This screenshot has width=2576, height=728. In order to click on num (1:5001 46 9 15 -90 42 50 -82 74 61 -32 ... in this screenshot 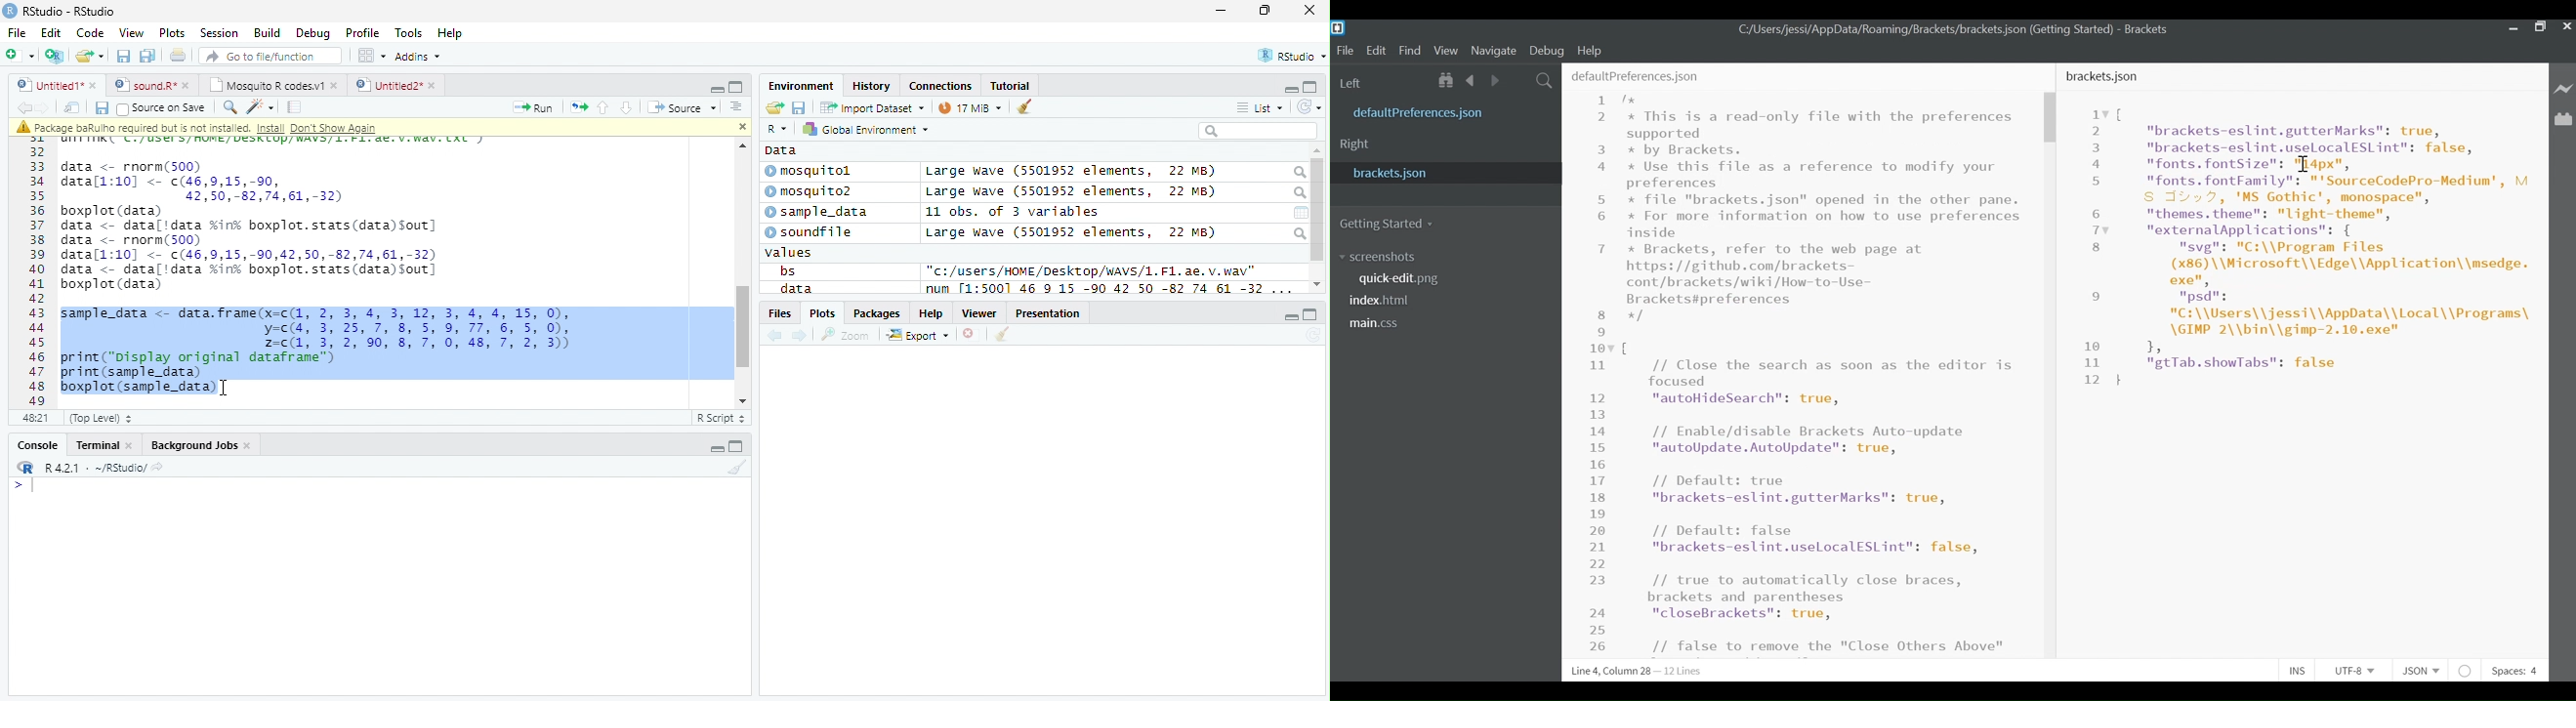, I will do `click(1111, 289)`.